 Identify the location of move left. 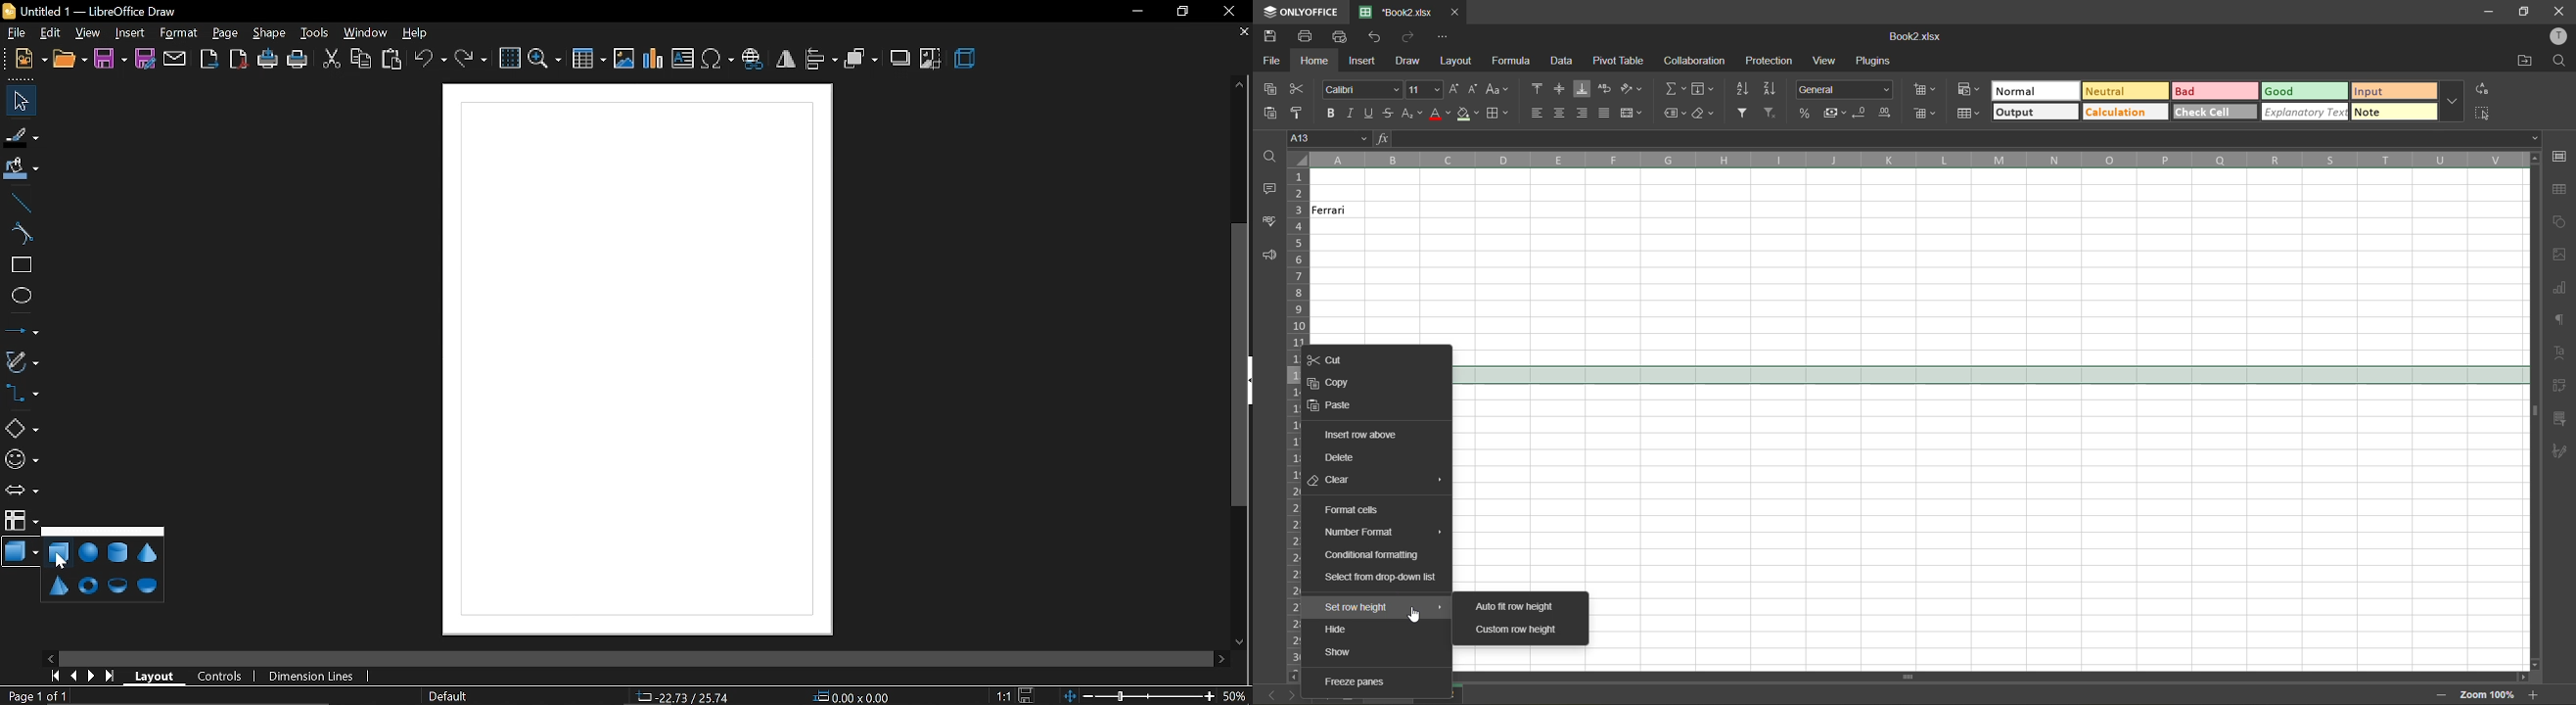
(50, 657).